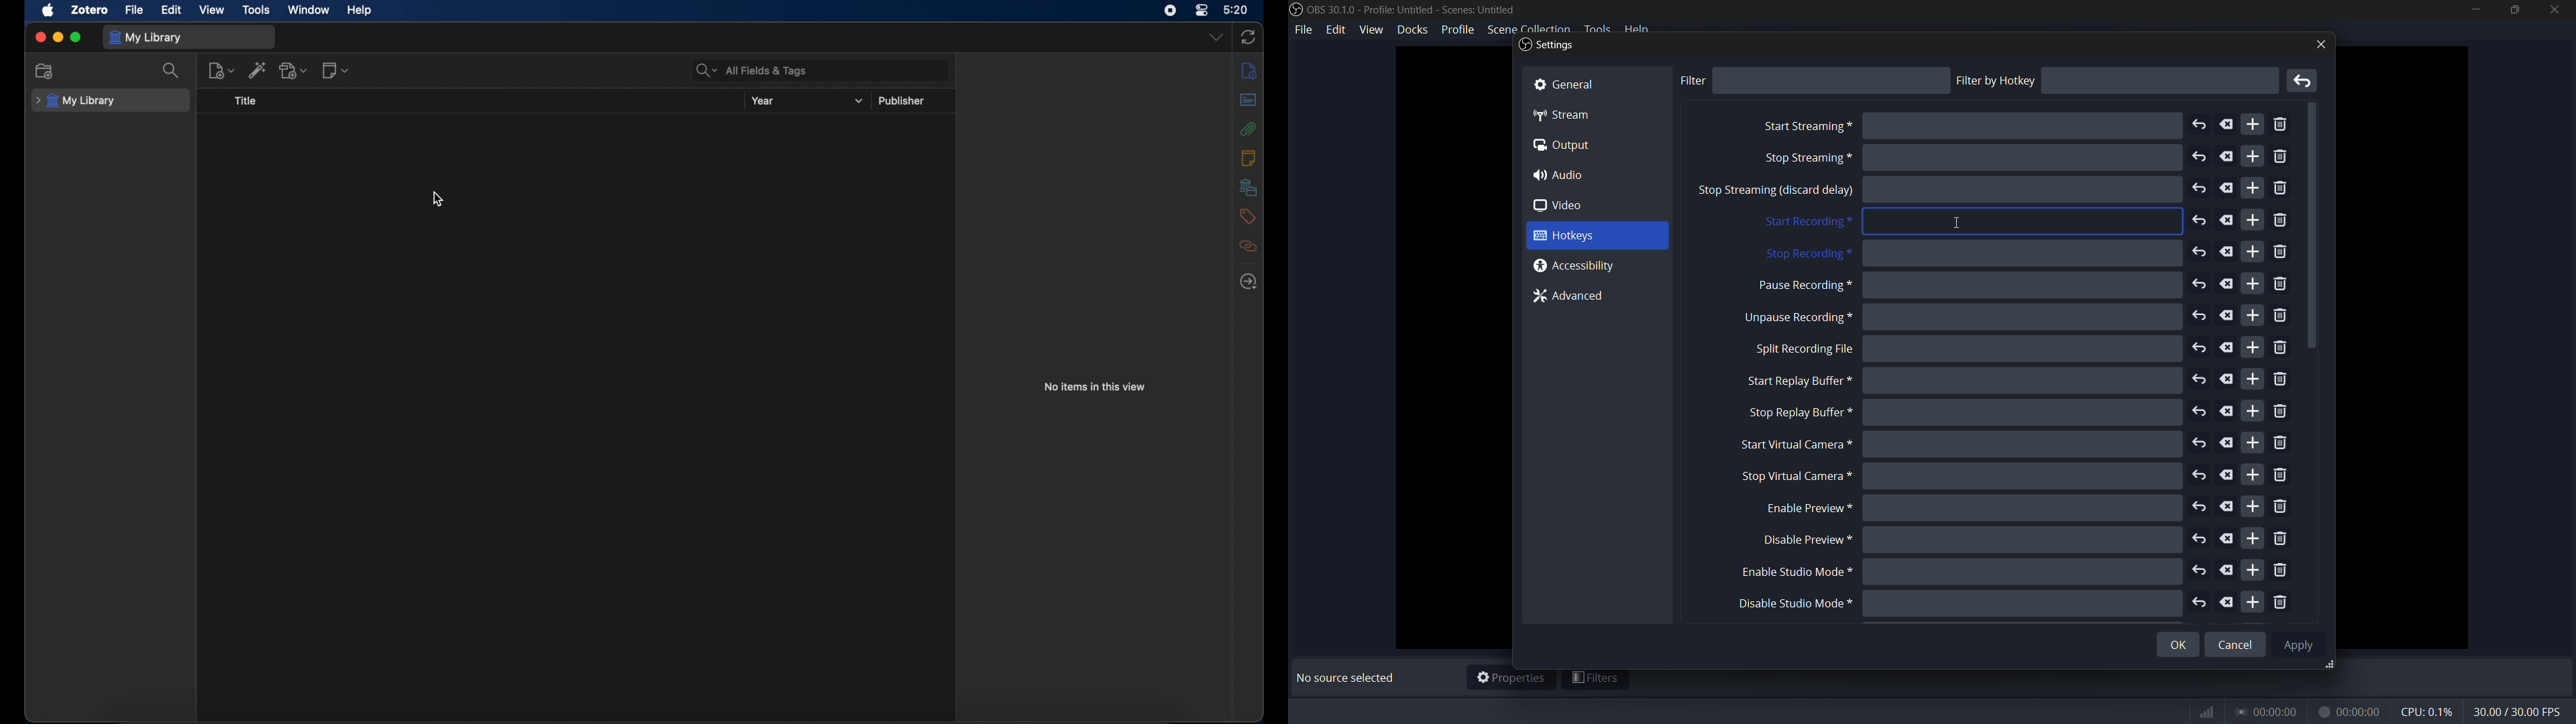 The height and width of the screenshot is (728, 2576). Describe the element at coordinates (2226, 157) in the screenshot. I see `` at that location.